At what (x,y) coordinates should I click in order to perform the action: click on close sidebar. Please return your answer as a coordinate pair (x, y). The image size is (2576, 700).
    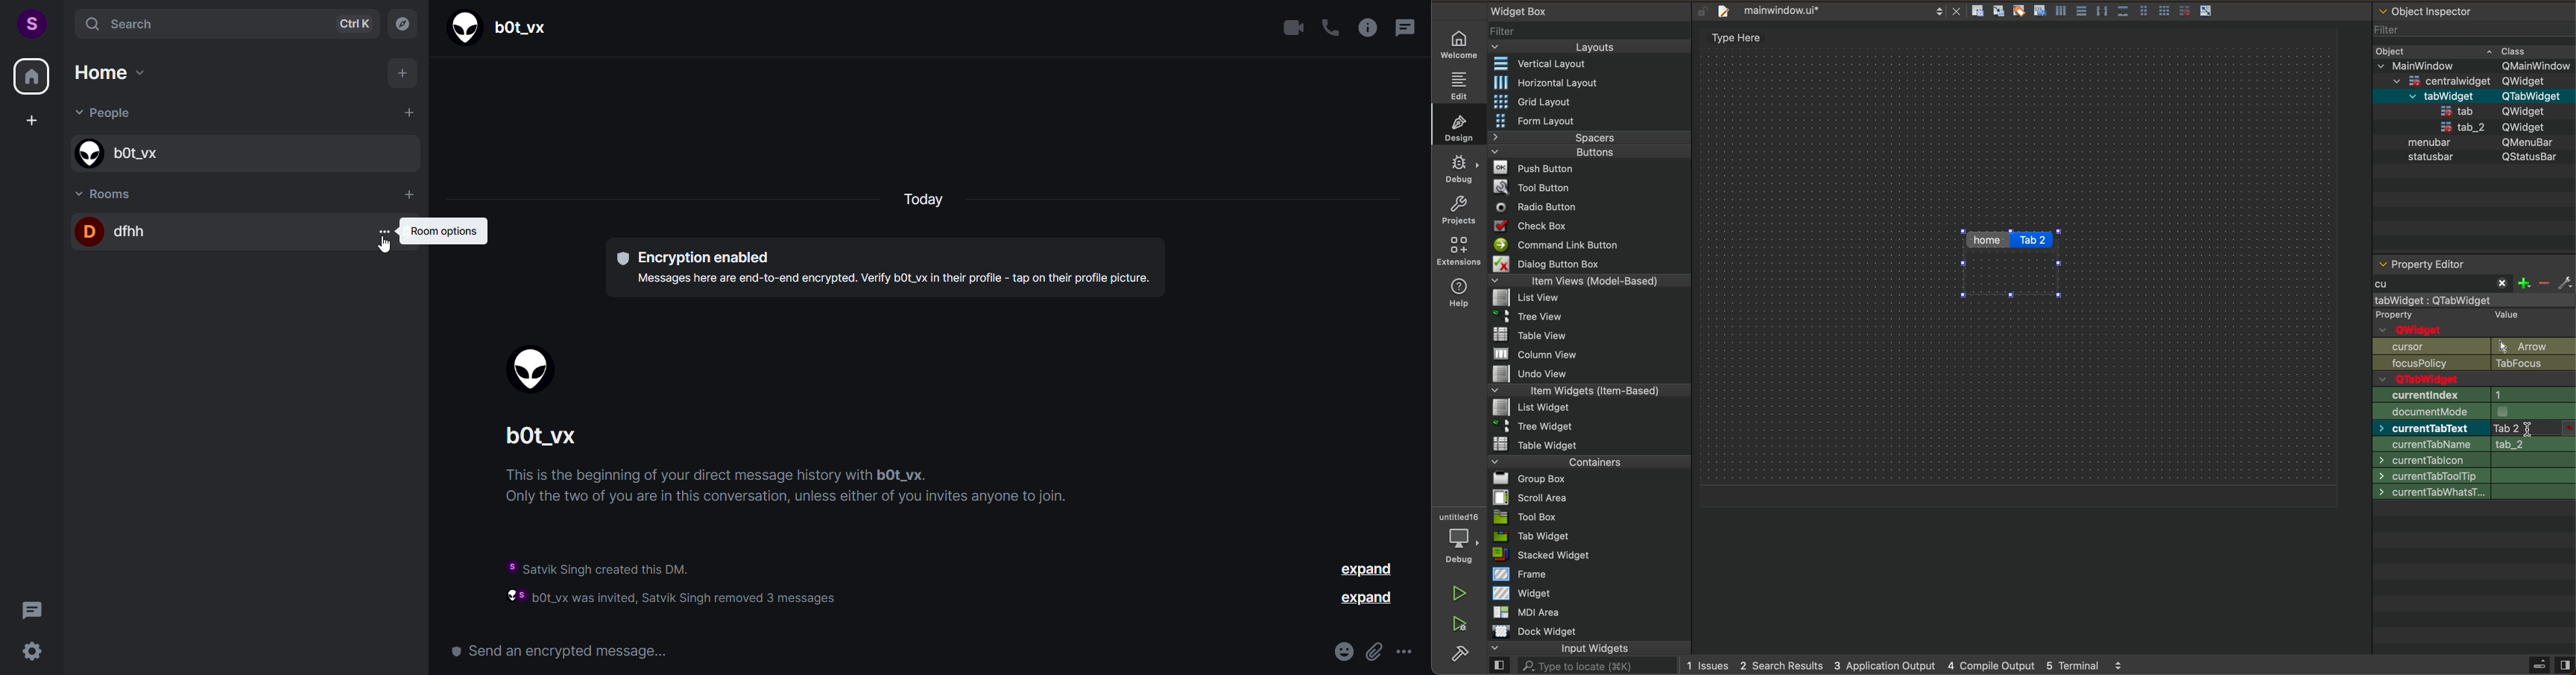
    Looking at the image, I should click on (2547, 665).